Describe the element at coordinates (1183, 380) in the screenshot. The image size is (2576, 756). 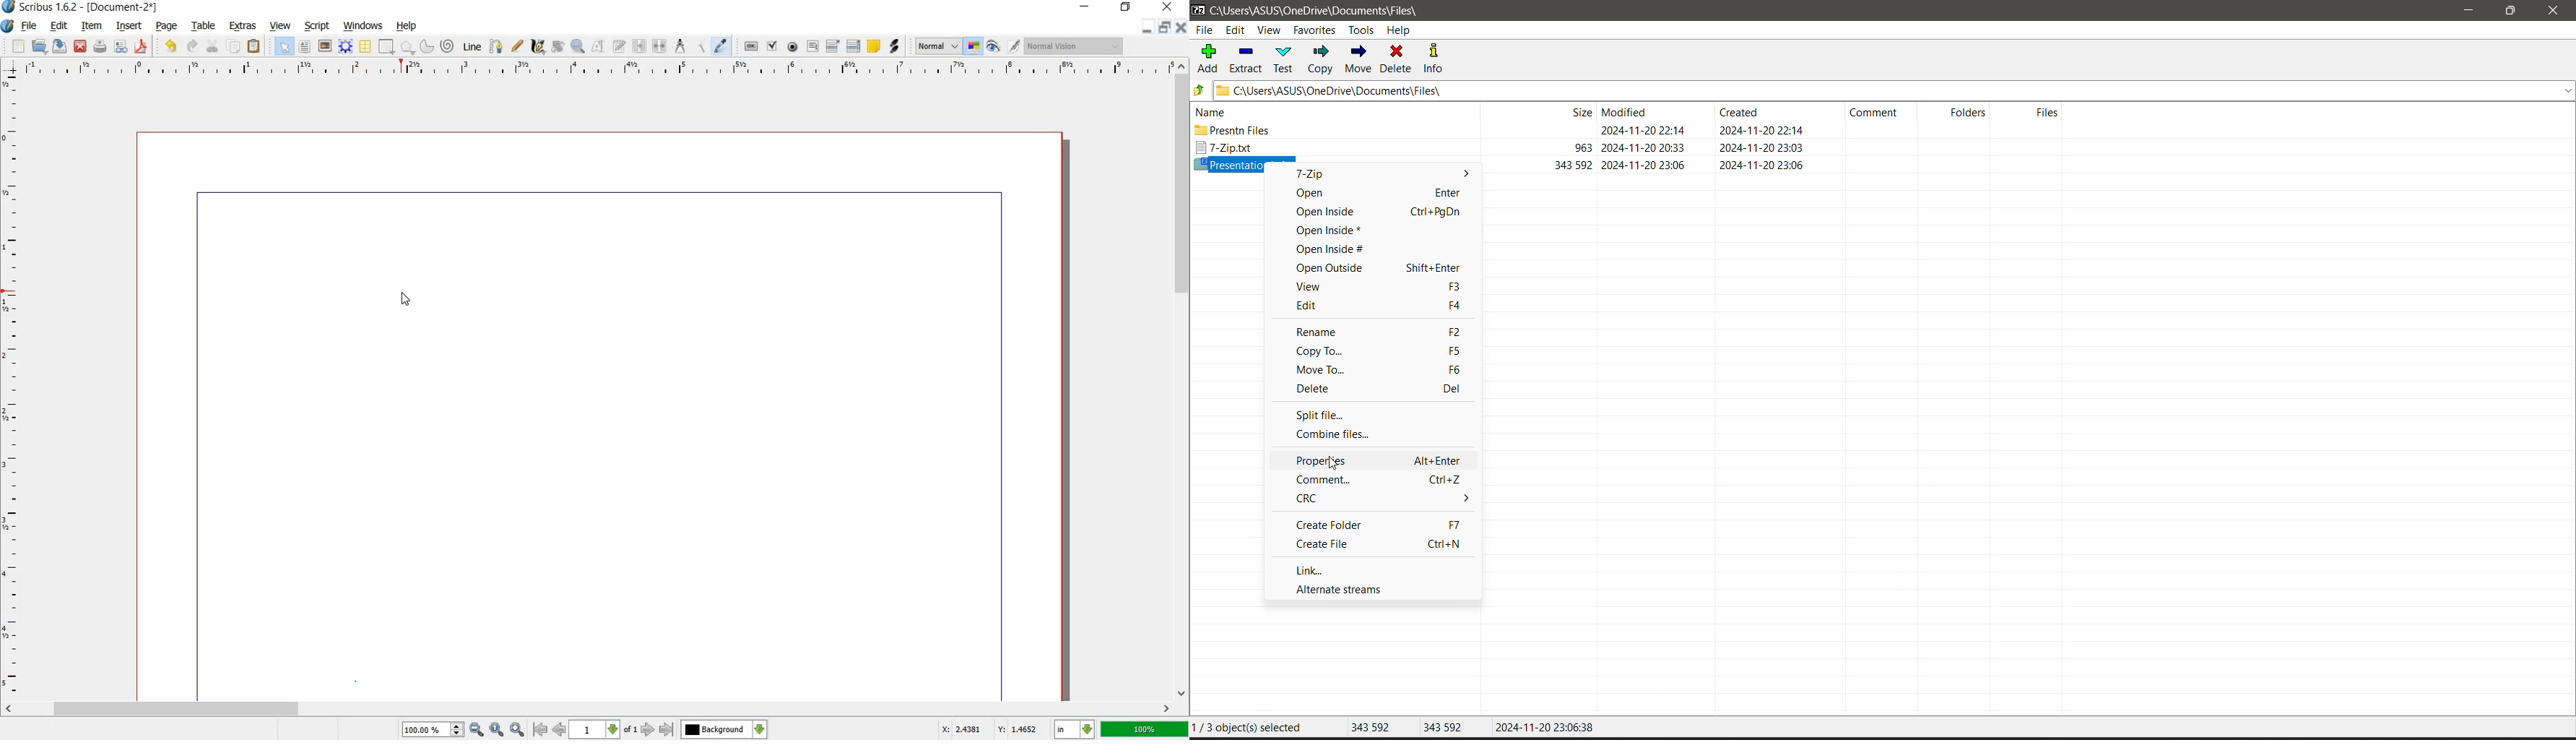
I see `SCROLLBAR` at that location.